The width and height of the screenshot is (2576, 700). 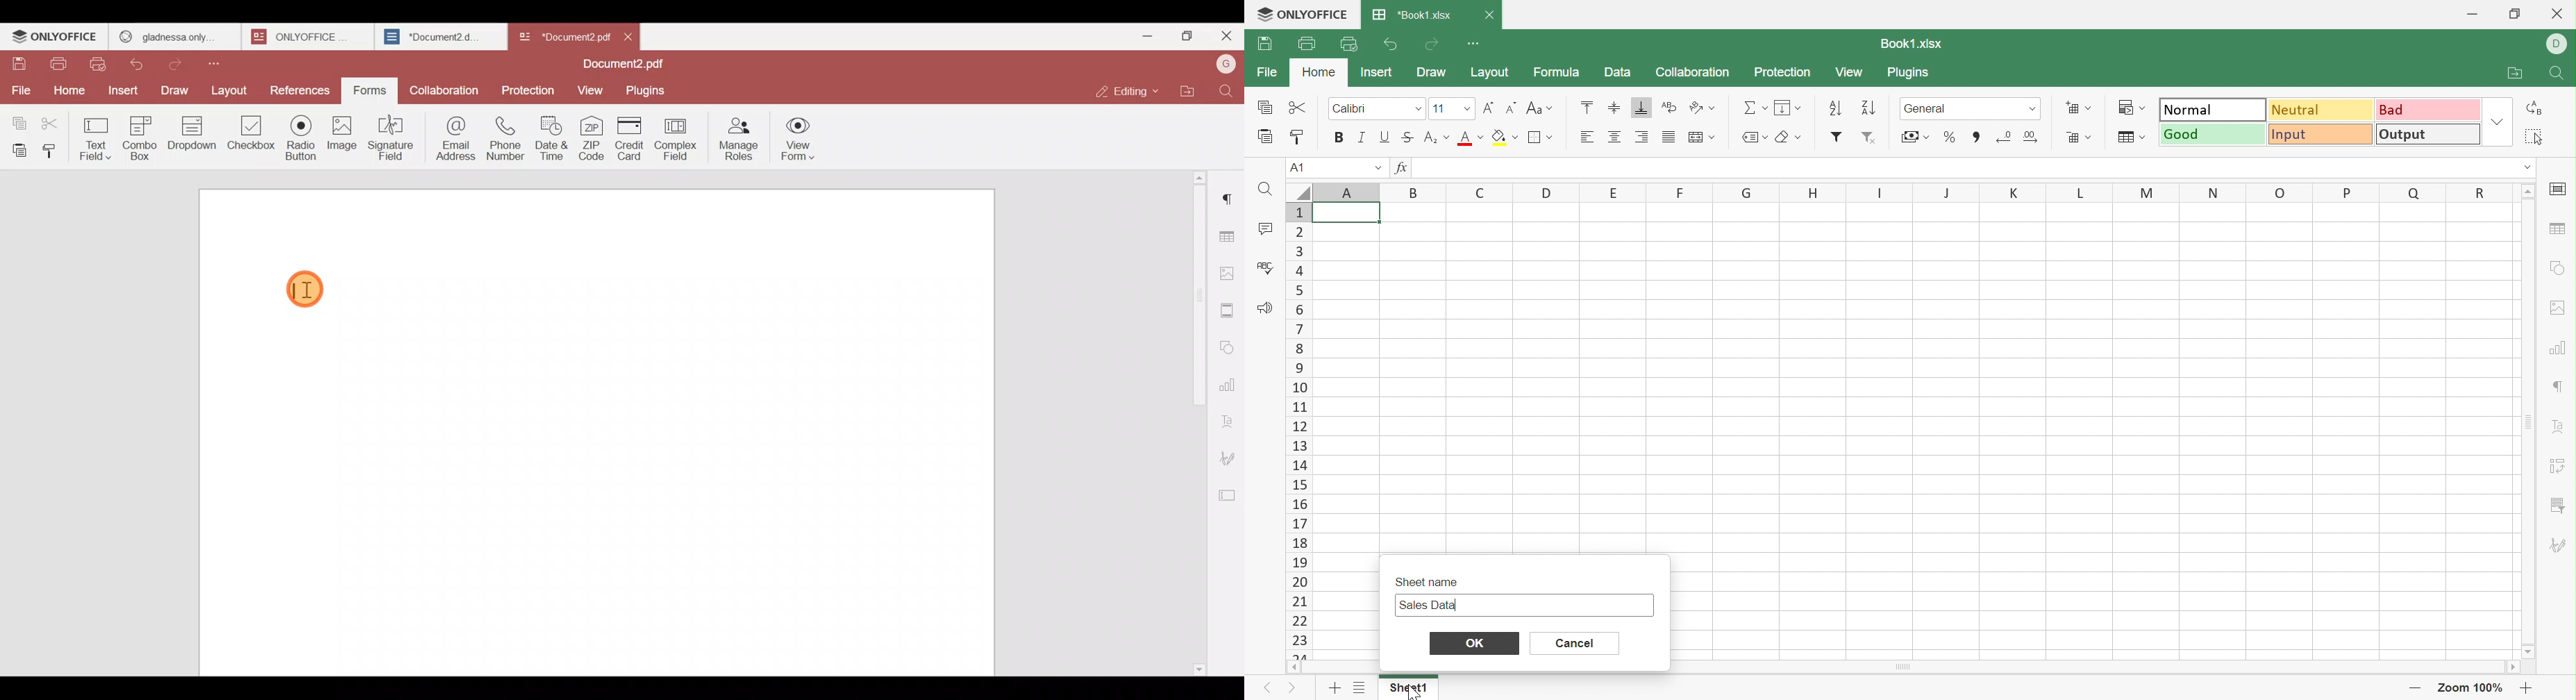 What do you see at coordinates (433, 35) in the screenshot?
I see `*Document2.d..` at bounding box center [433, 35].